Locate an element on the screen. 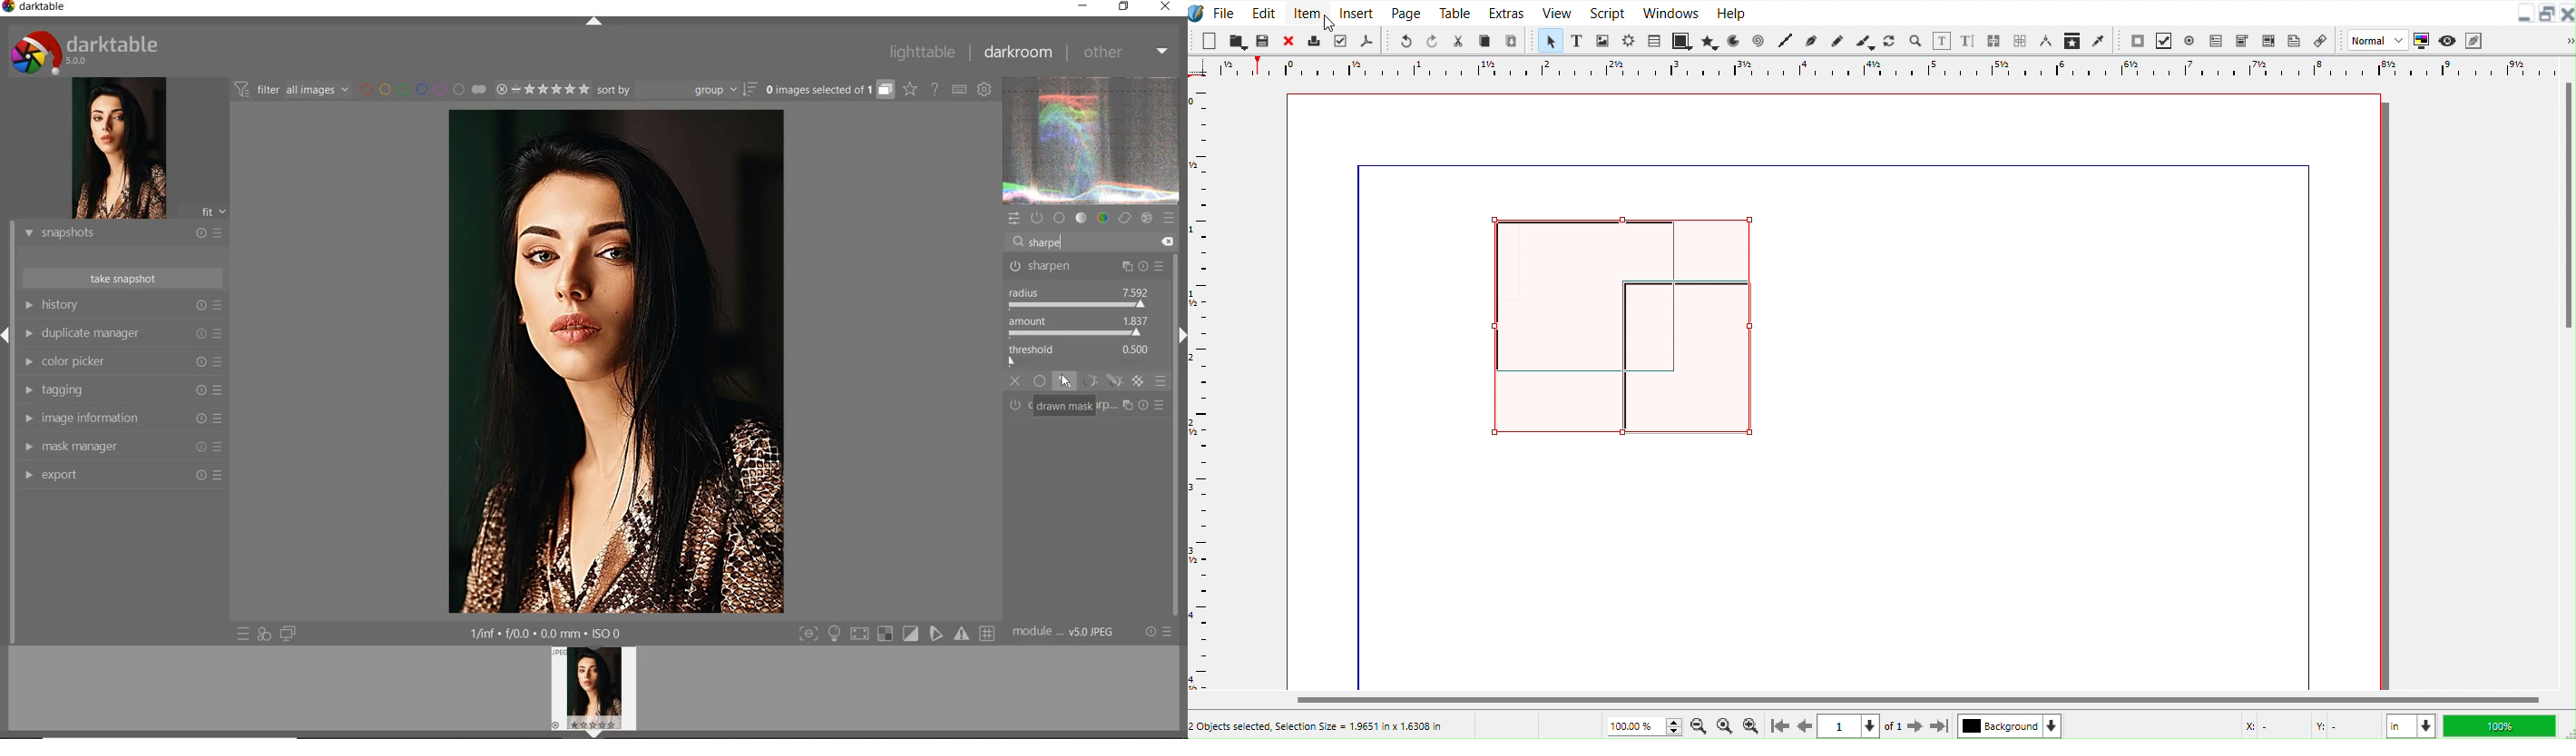  sign is located at coordinates (1128, 407).